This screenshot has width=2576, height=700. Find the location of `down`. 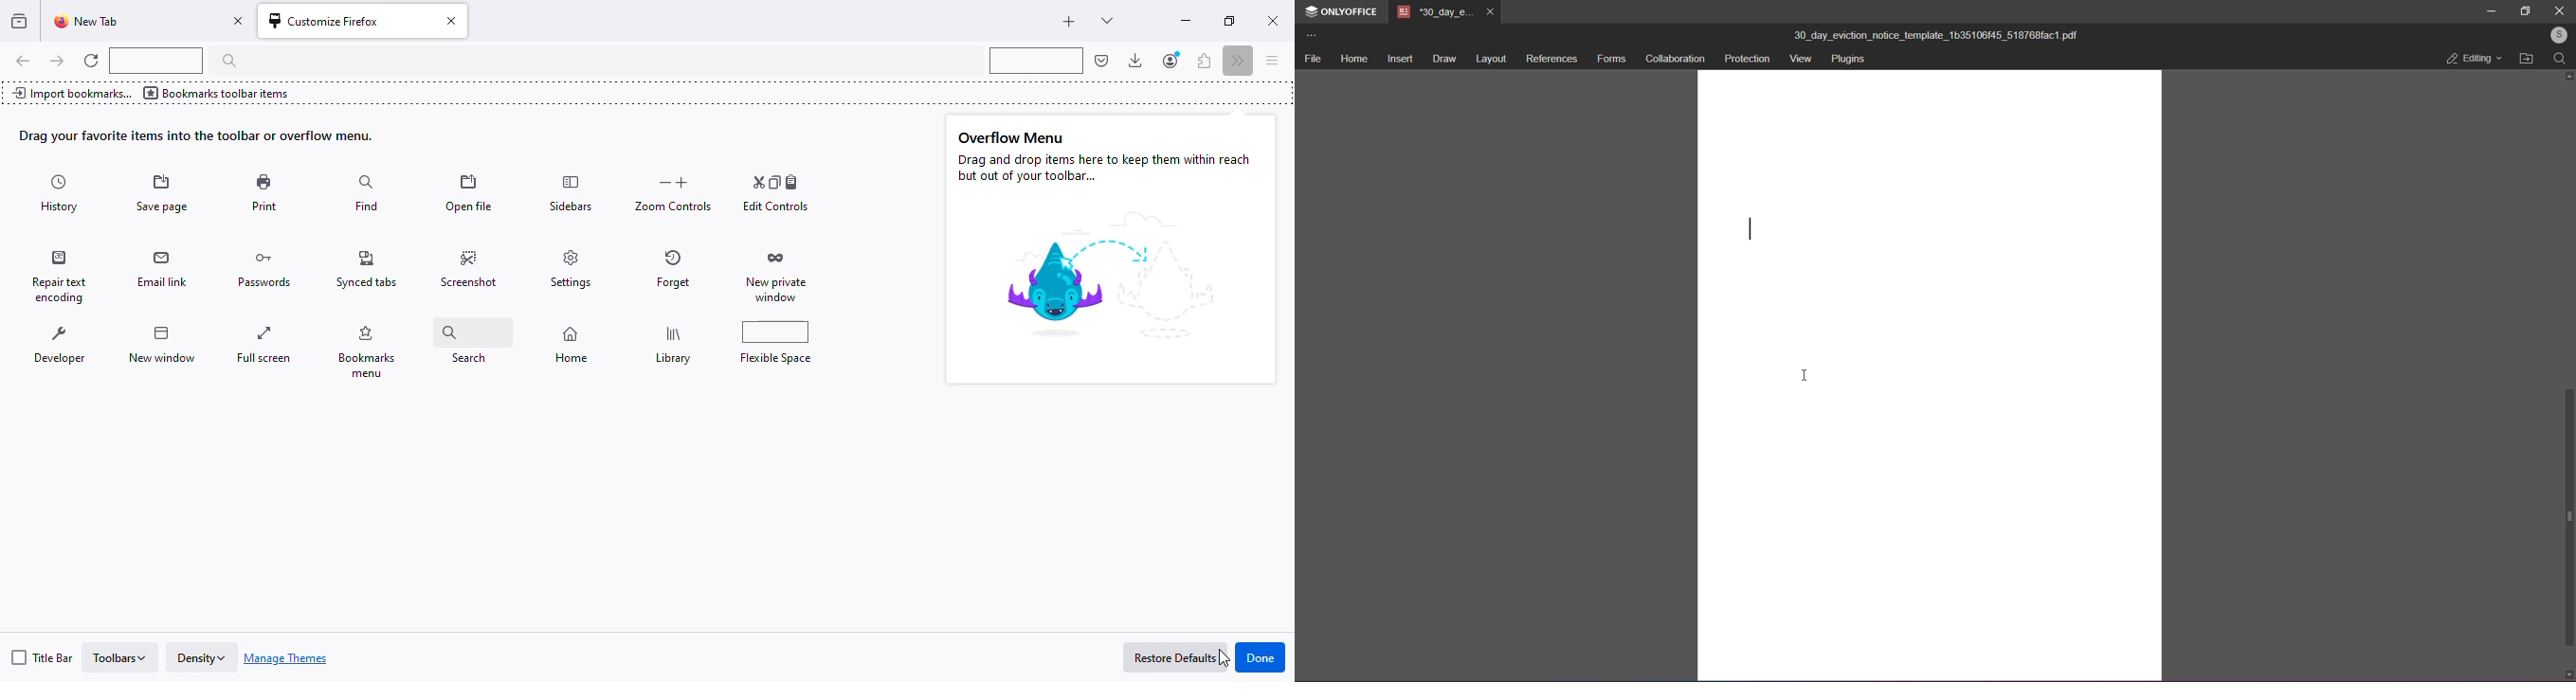

down is located at coordinates (2569, 673).